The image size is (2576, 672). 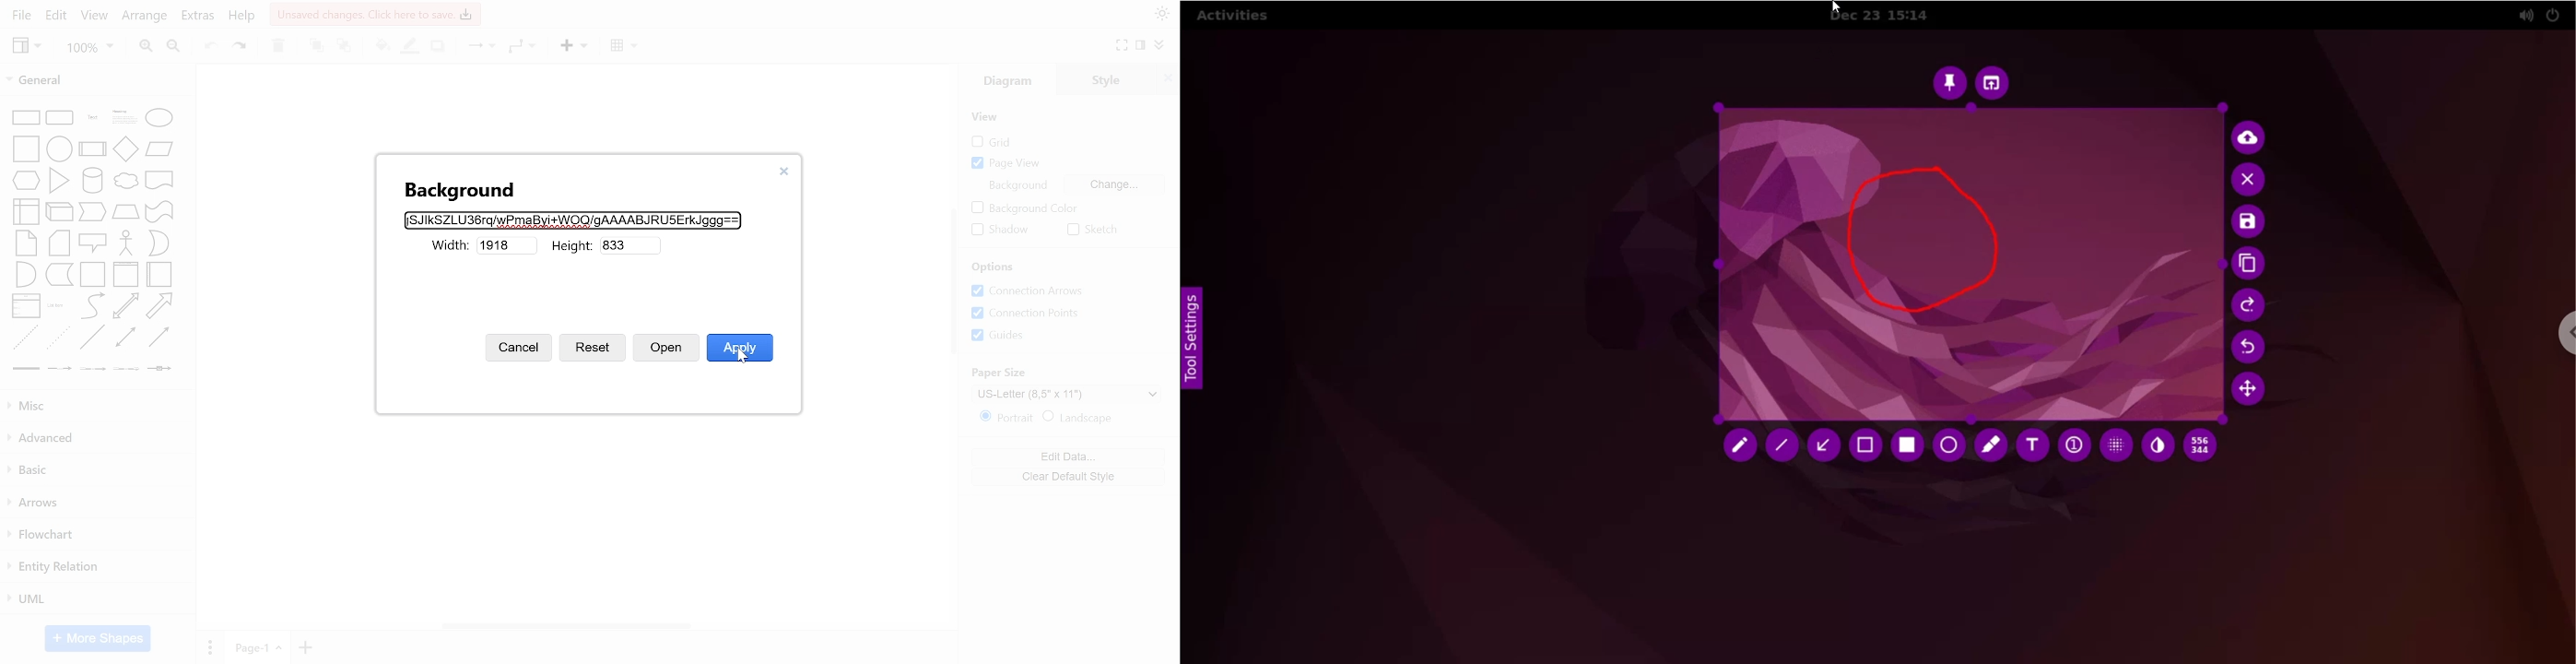 I want to click on general shapes, so click(x=159, y=274).